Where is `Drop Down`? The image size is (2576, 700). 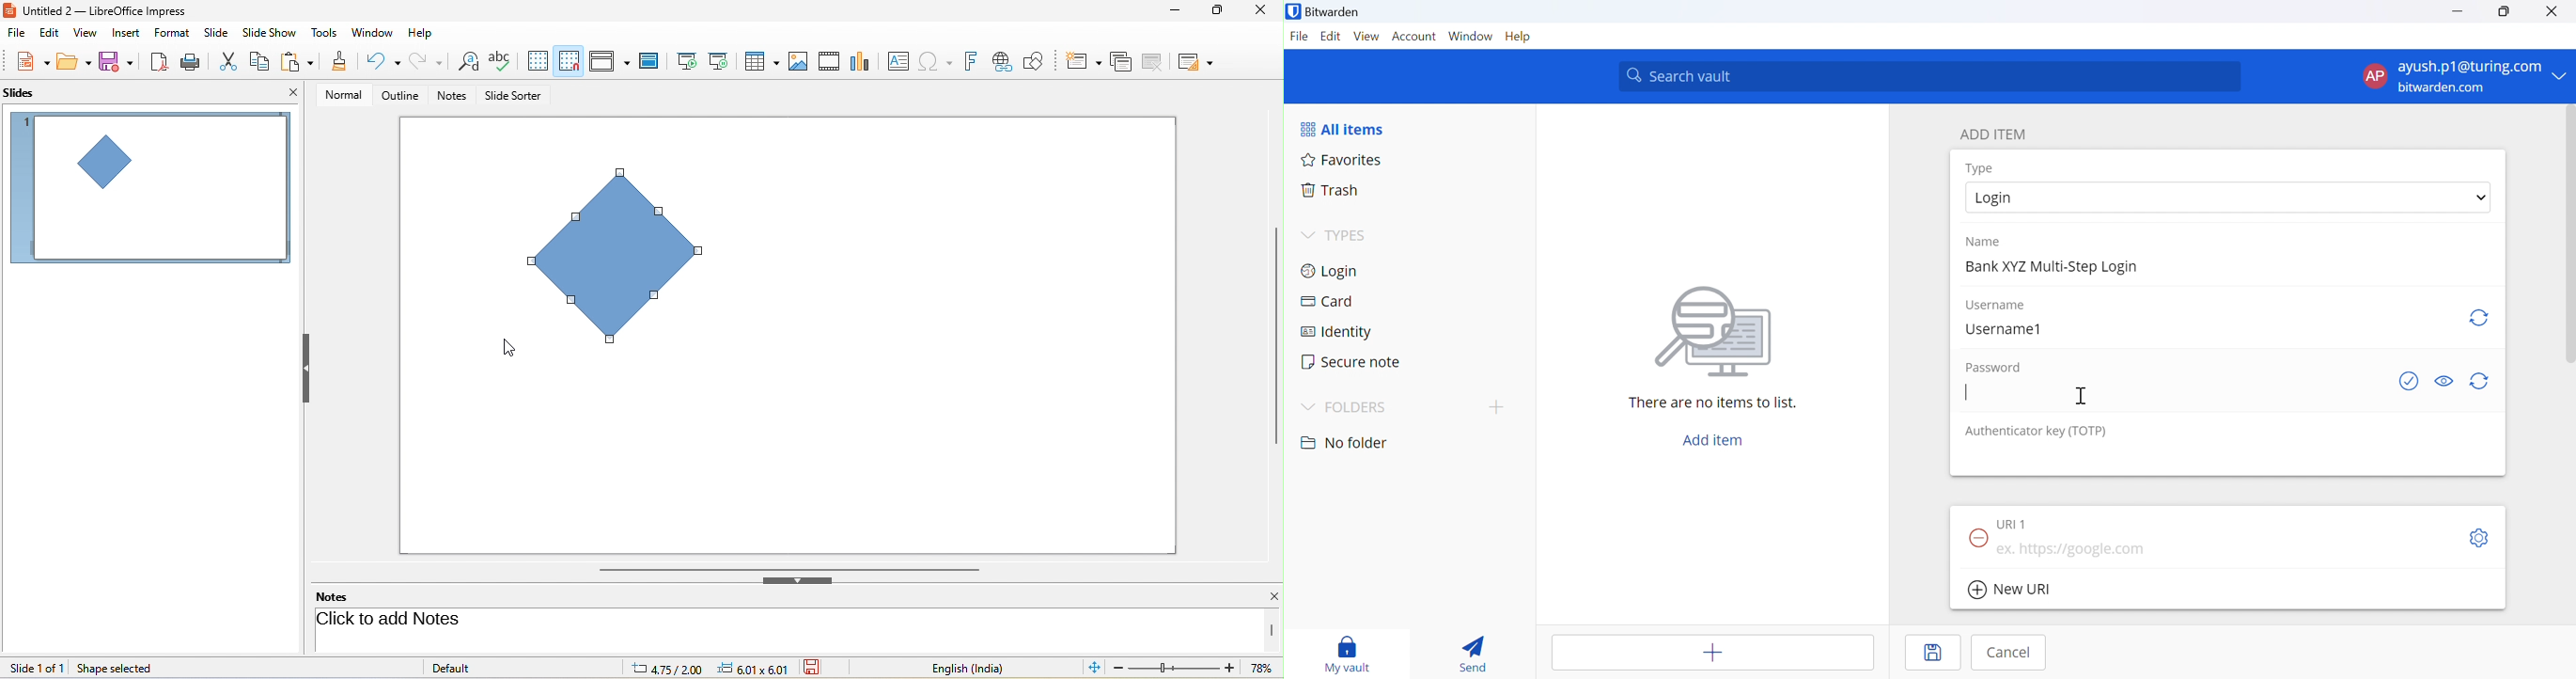 Drop Down is located at coordinates (2563, 77).